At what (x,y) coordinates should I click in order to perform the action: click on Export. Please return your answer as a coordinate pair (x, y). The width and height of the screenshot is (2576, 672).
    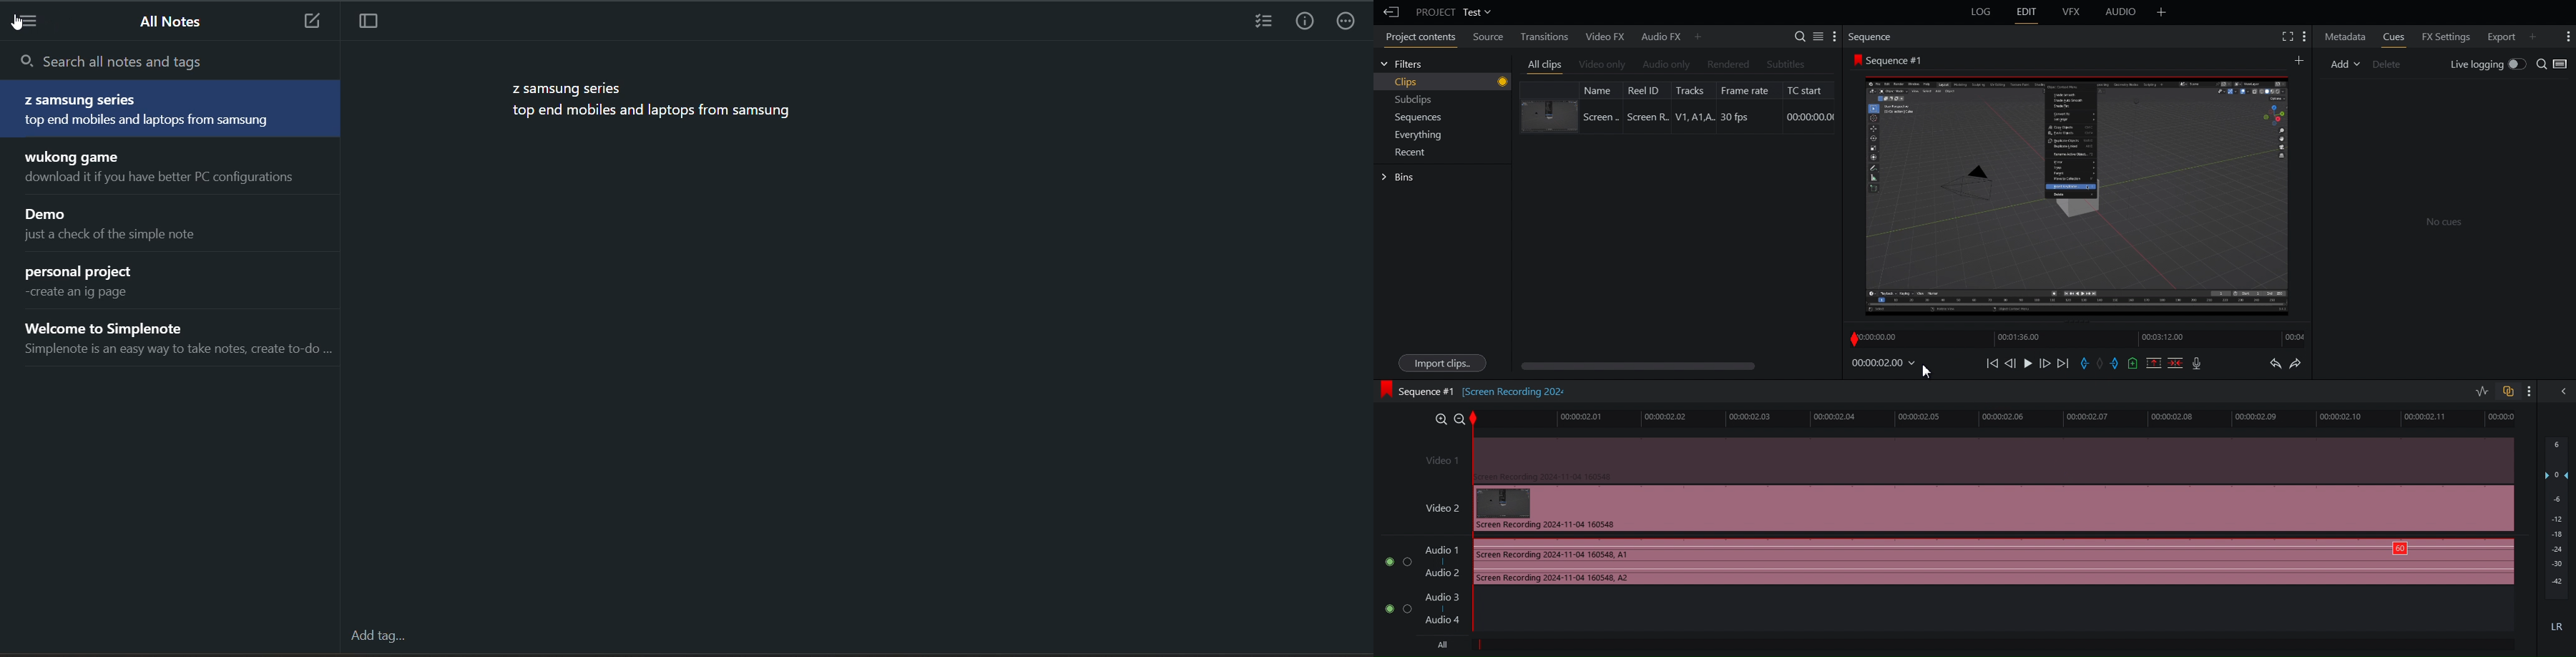
    Looking at the image, I should click on (2499, 35).